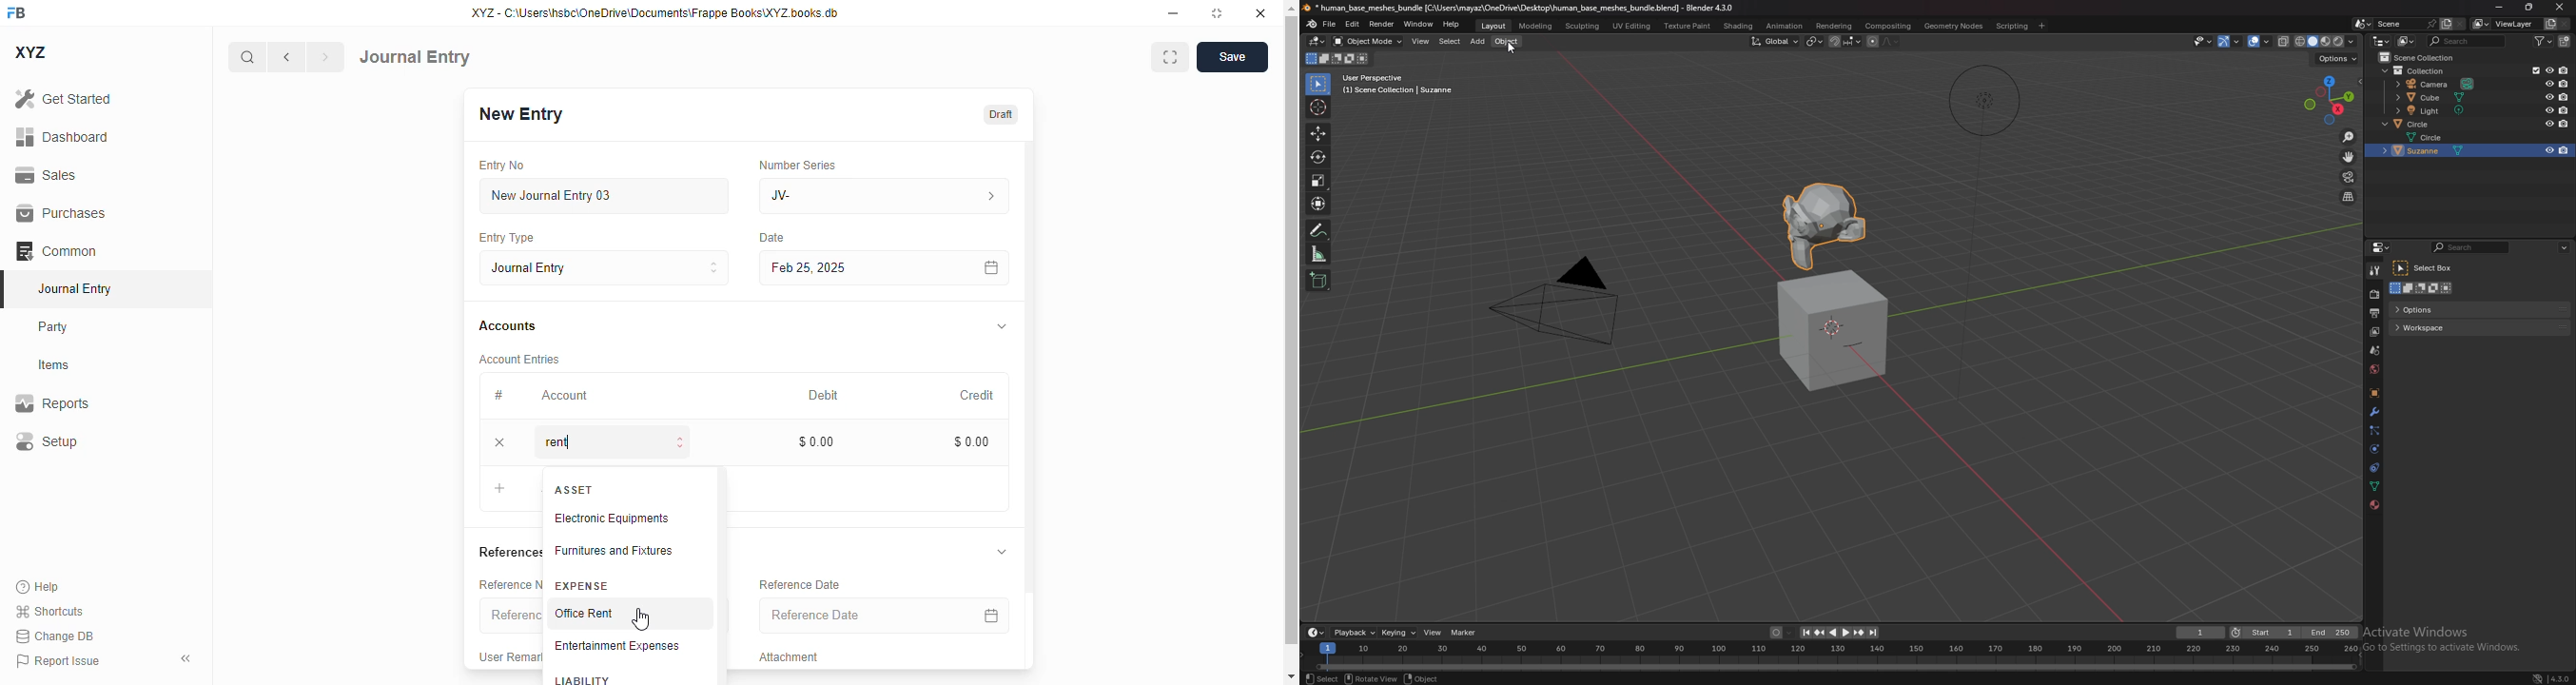 The width and height of the screenshot is (2576, 700). I want to click on reports, so click(52, 402).